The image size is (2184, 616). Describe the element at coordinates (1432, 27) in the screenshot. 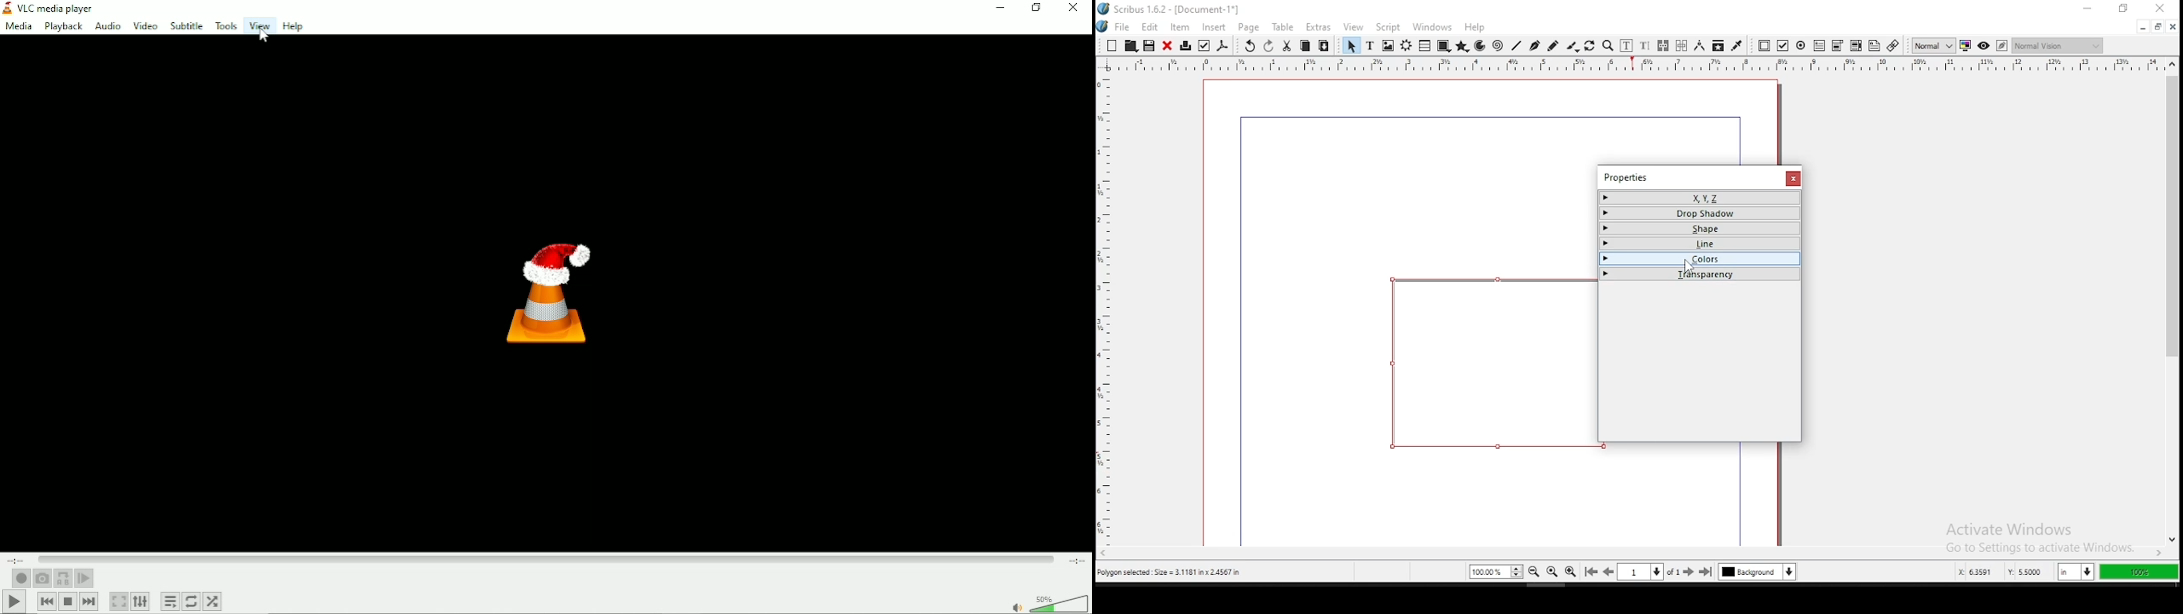

I see `windows` at that location.